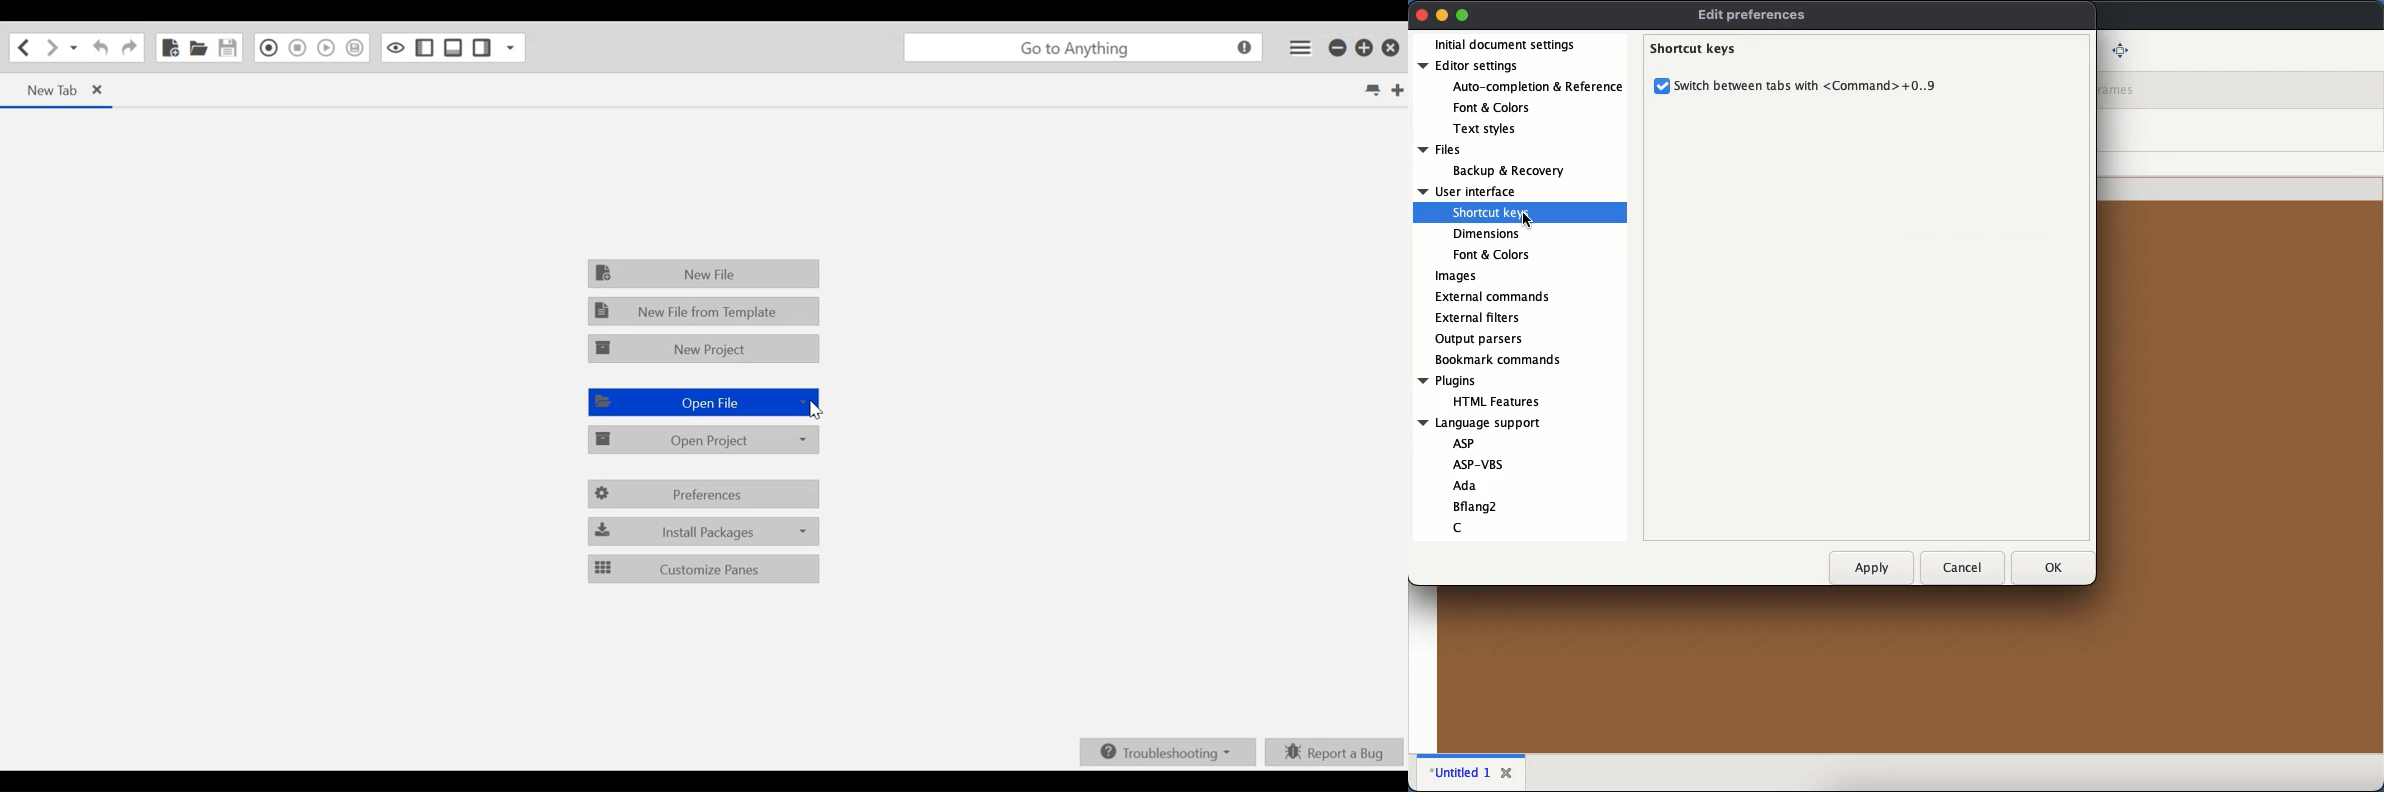  What do you see at coordinates (1507, 45) in the screenshot?
I see `initial document settings` at bounding box center [1507, 45].